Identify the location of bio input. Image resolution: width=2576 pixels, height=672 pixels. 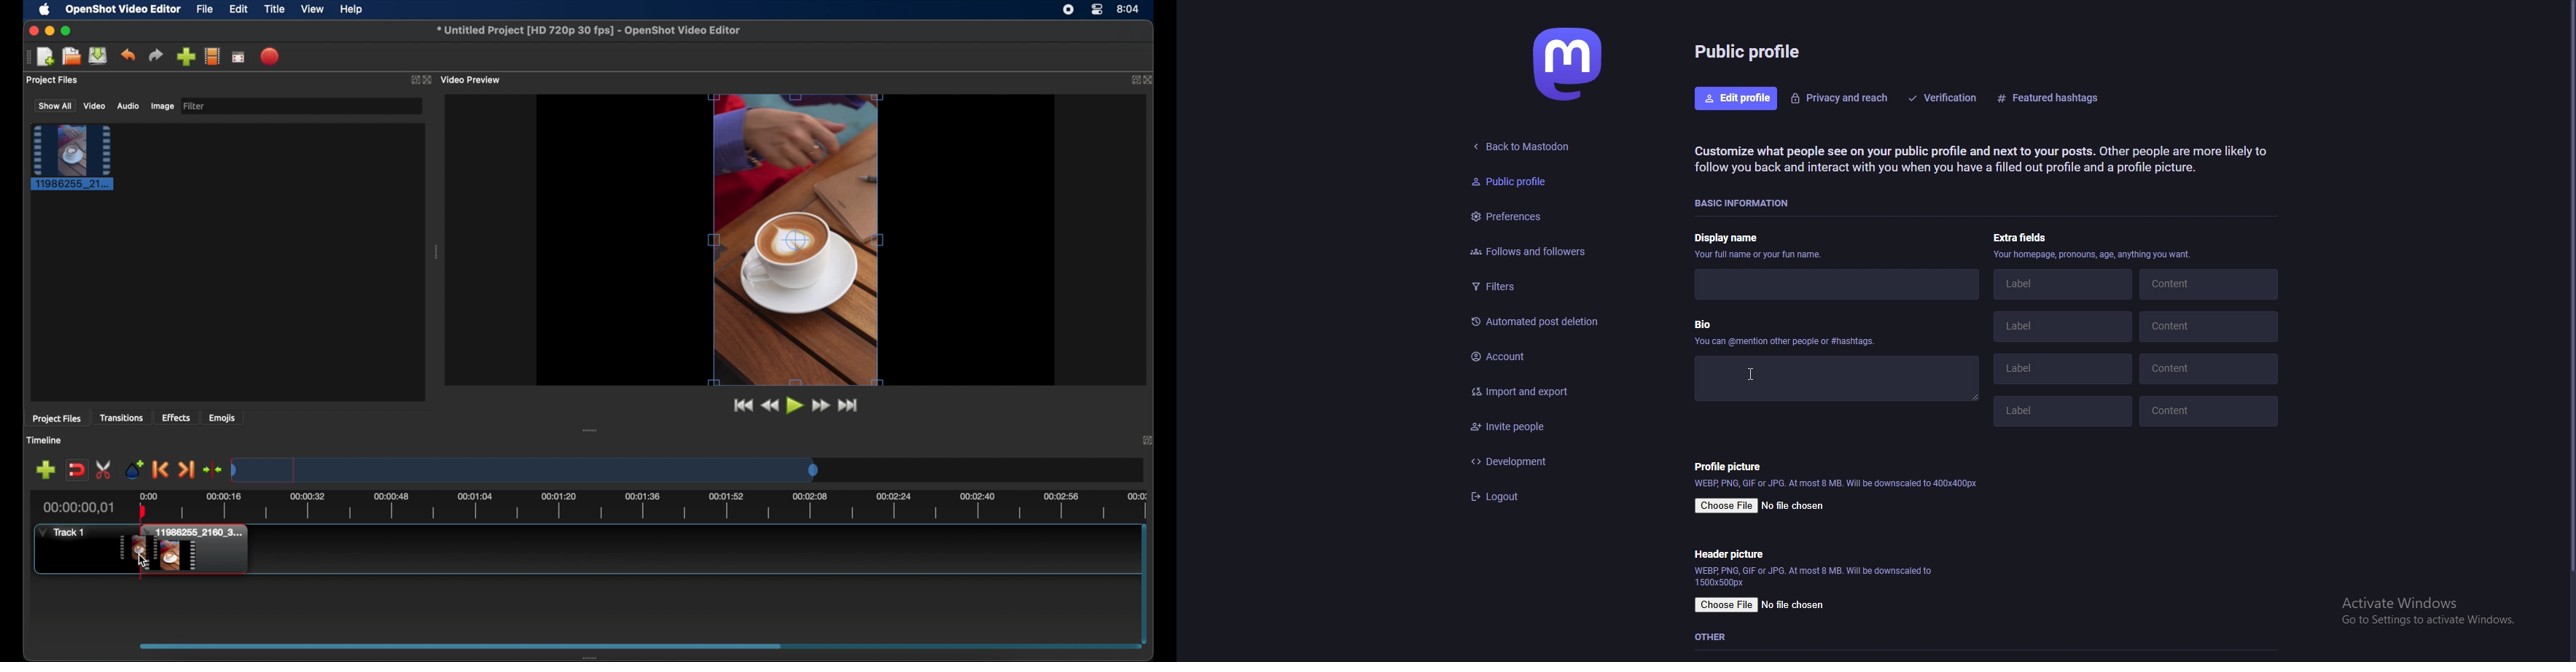
(1836, 379).